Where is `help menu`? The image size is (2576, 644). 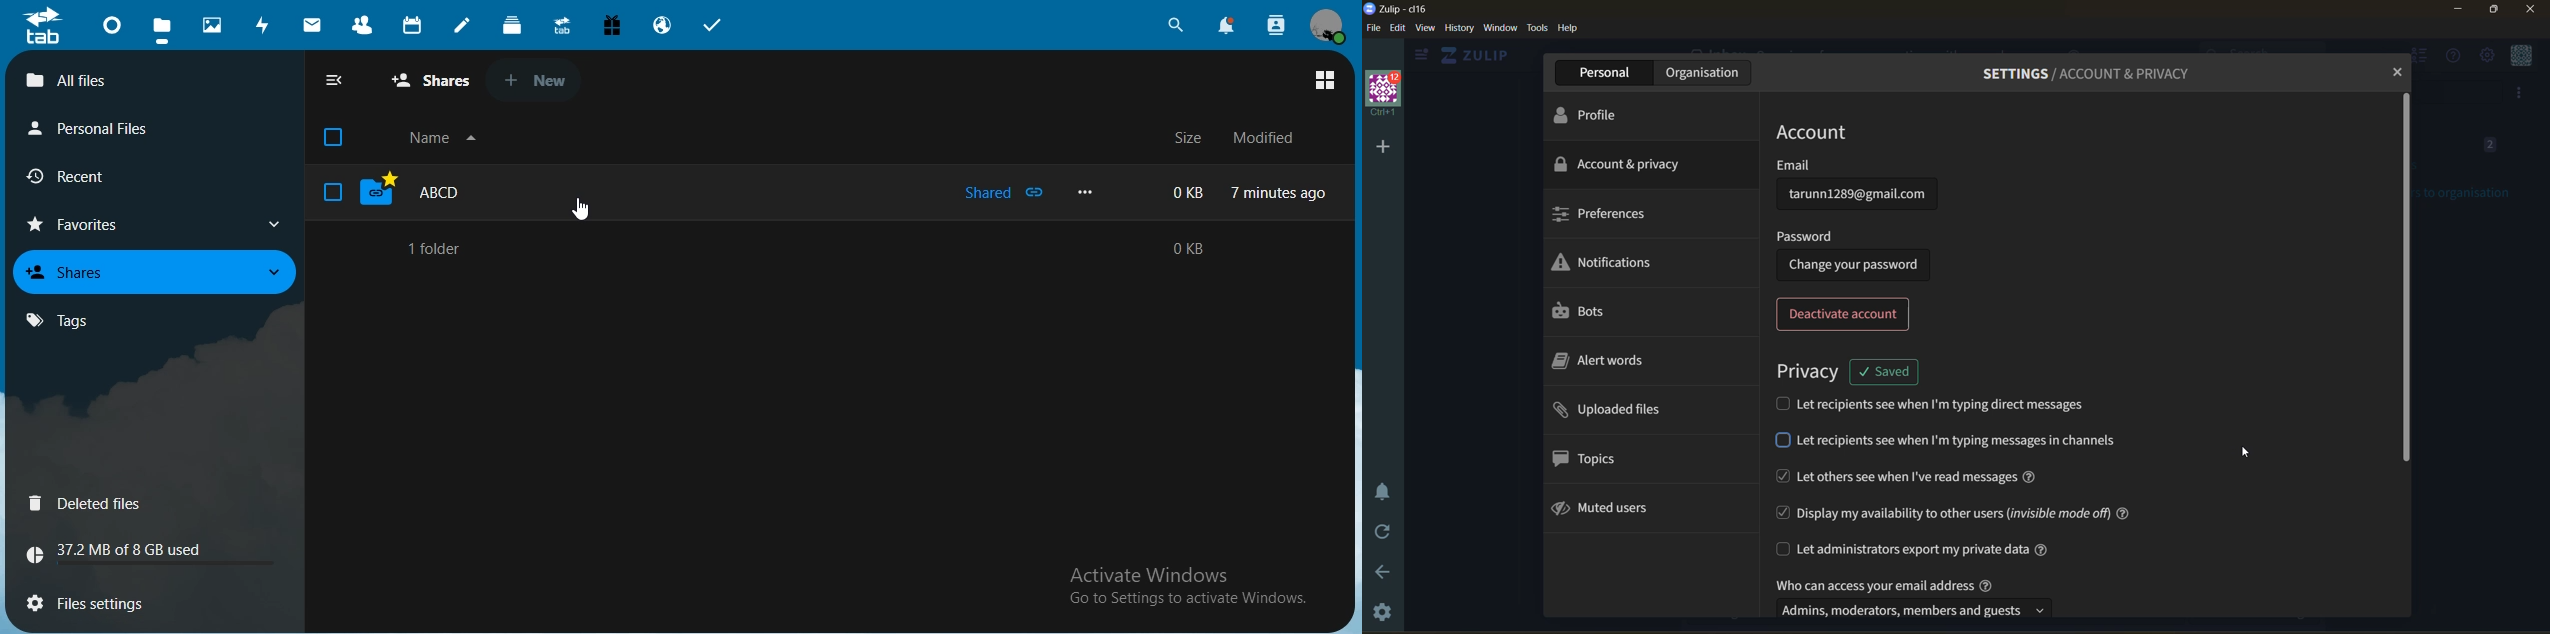 help menu is located at coordinates (2451, 57).